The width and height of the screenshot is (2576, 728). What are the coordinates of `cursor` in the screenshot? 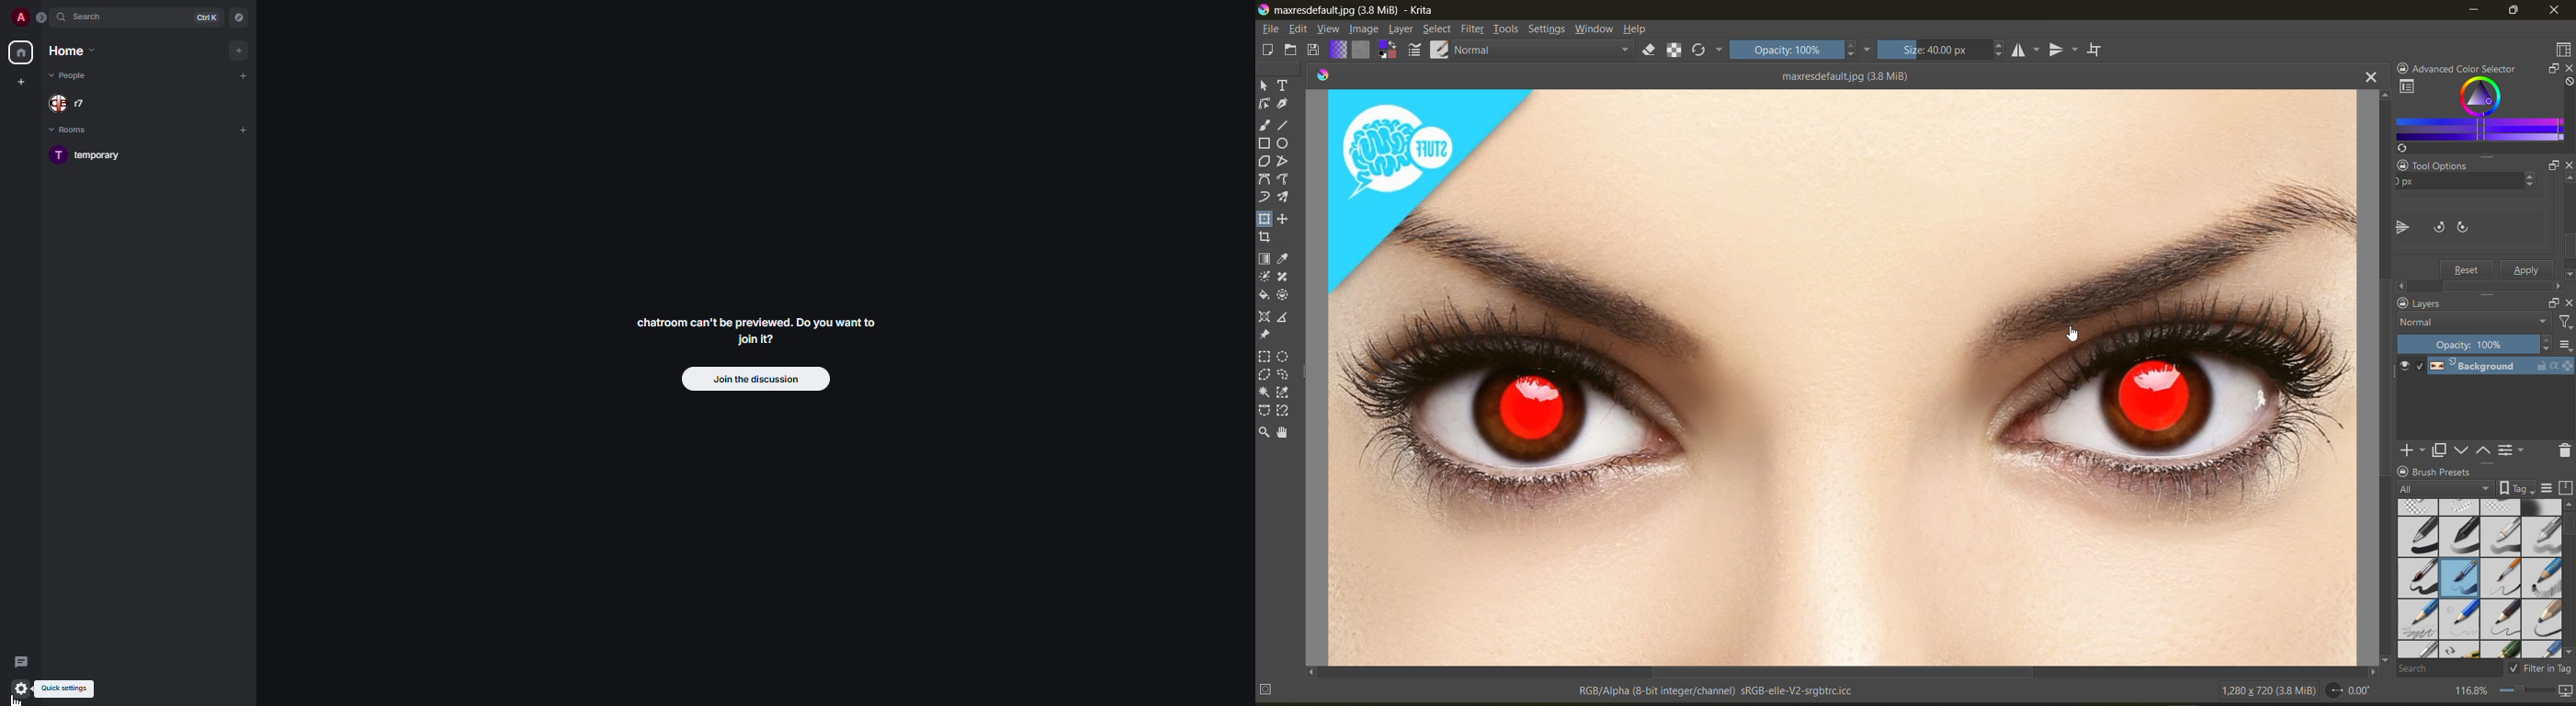 It's located at (17, 697).